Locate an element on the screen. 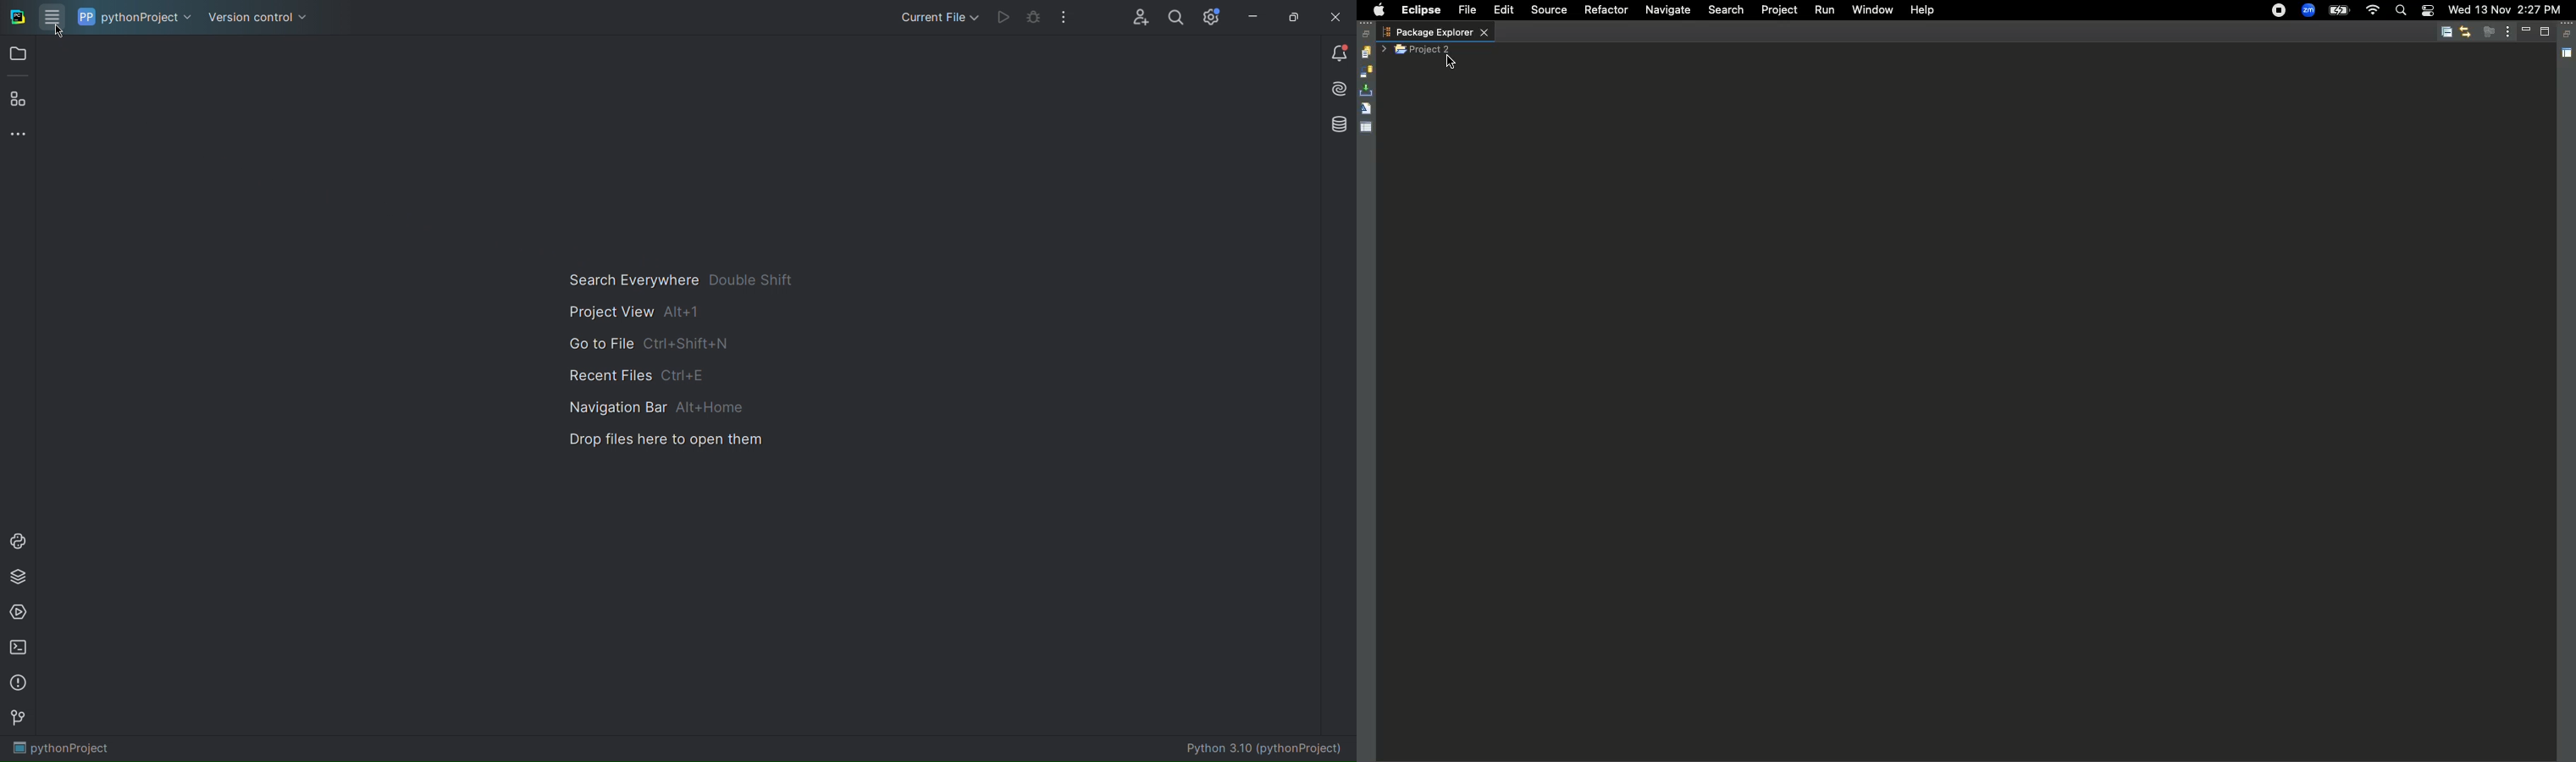 Image resolution: width=2576 pixels, height=784 pixels. Git reflog is located at coordinates (1366, 110).